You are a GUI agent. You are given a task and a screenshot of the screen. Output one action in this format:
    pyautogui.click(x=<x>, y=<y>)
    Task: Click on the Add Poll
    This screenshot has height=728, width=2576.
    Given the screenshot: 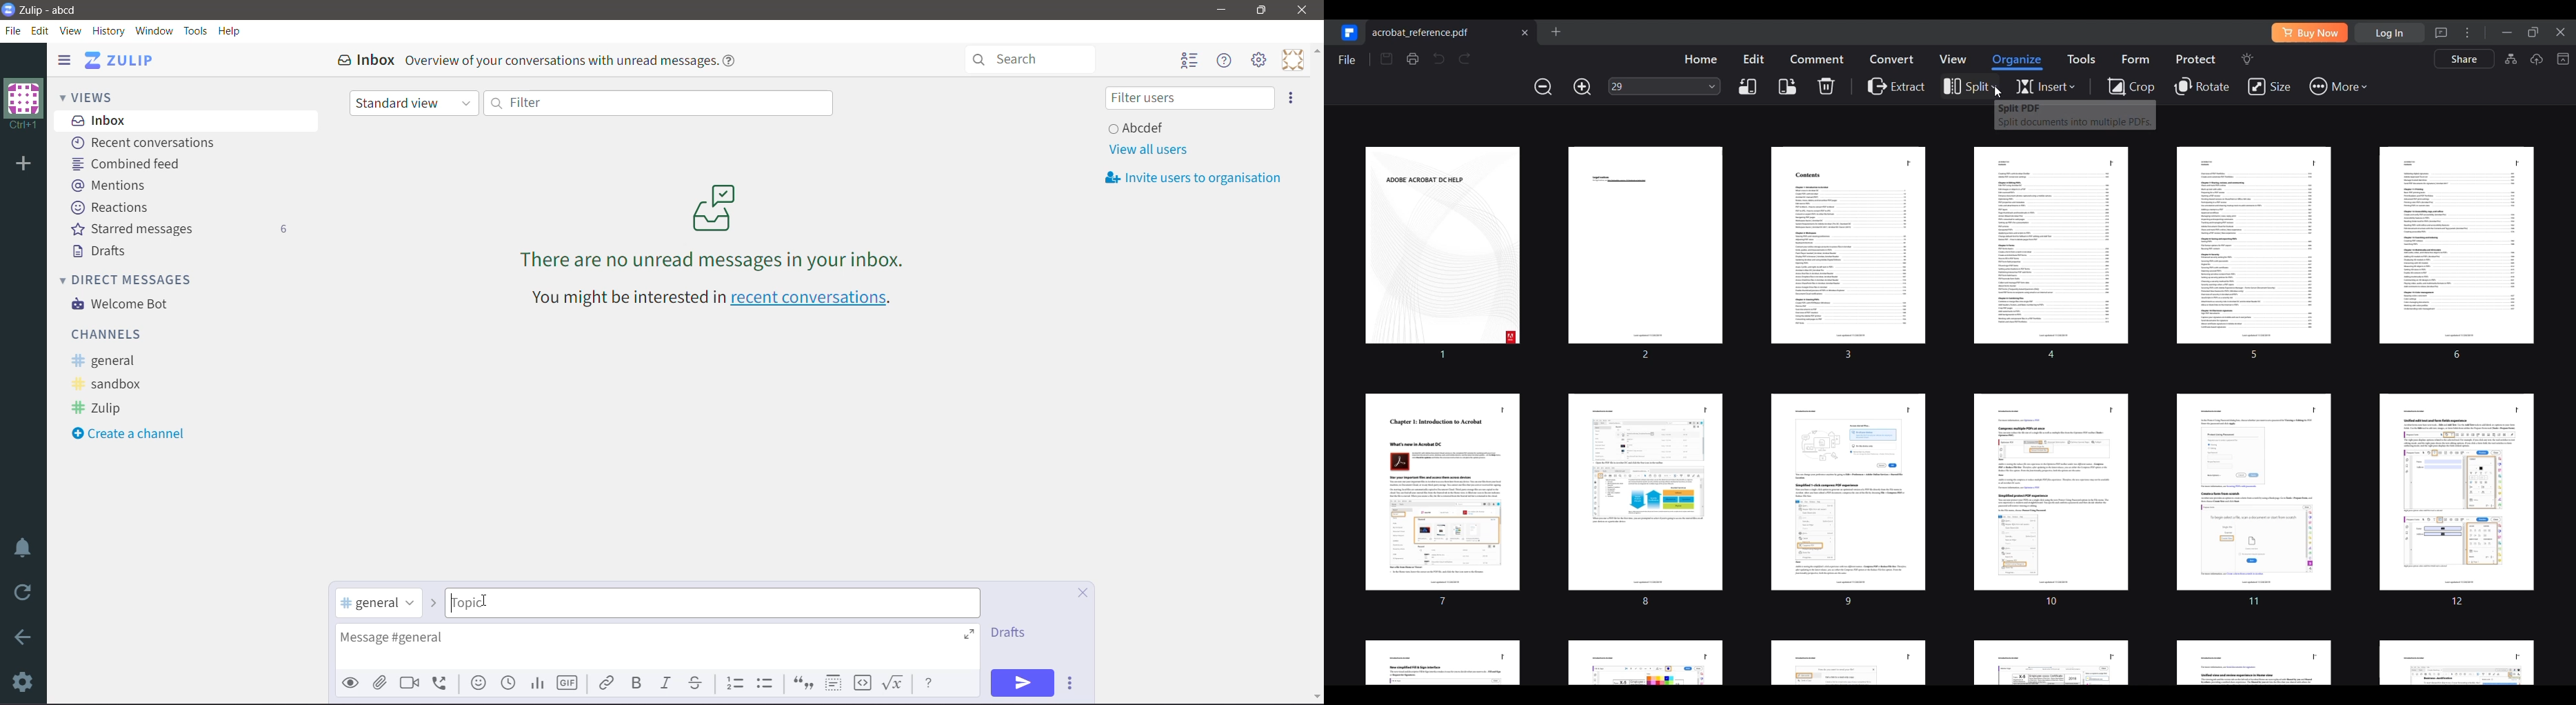 What is the action you would take?
    pyautogui.click(x=537, y=683)
    